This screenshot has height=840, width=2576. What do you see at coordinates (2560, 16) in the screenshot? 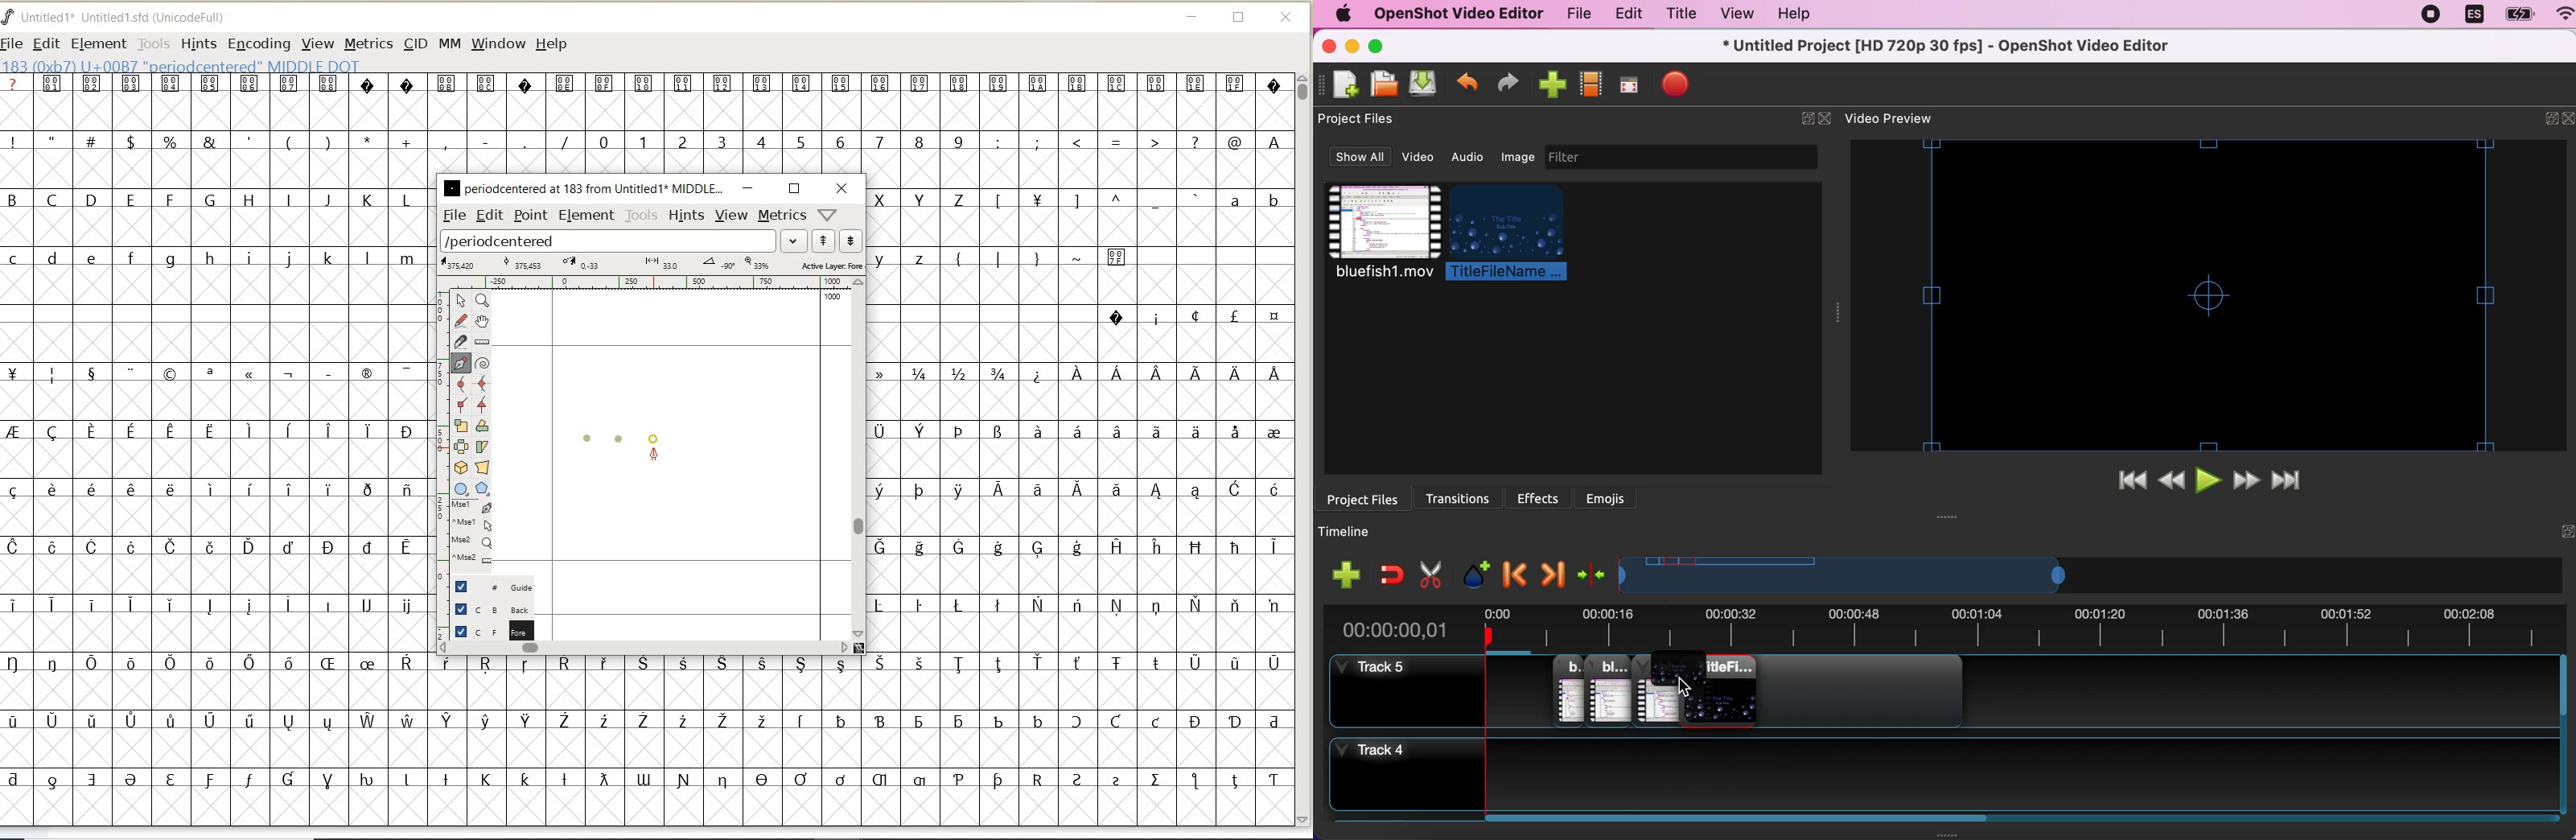
I see `wifi` at bounding box center [2560, 16].